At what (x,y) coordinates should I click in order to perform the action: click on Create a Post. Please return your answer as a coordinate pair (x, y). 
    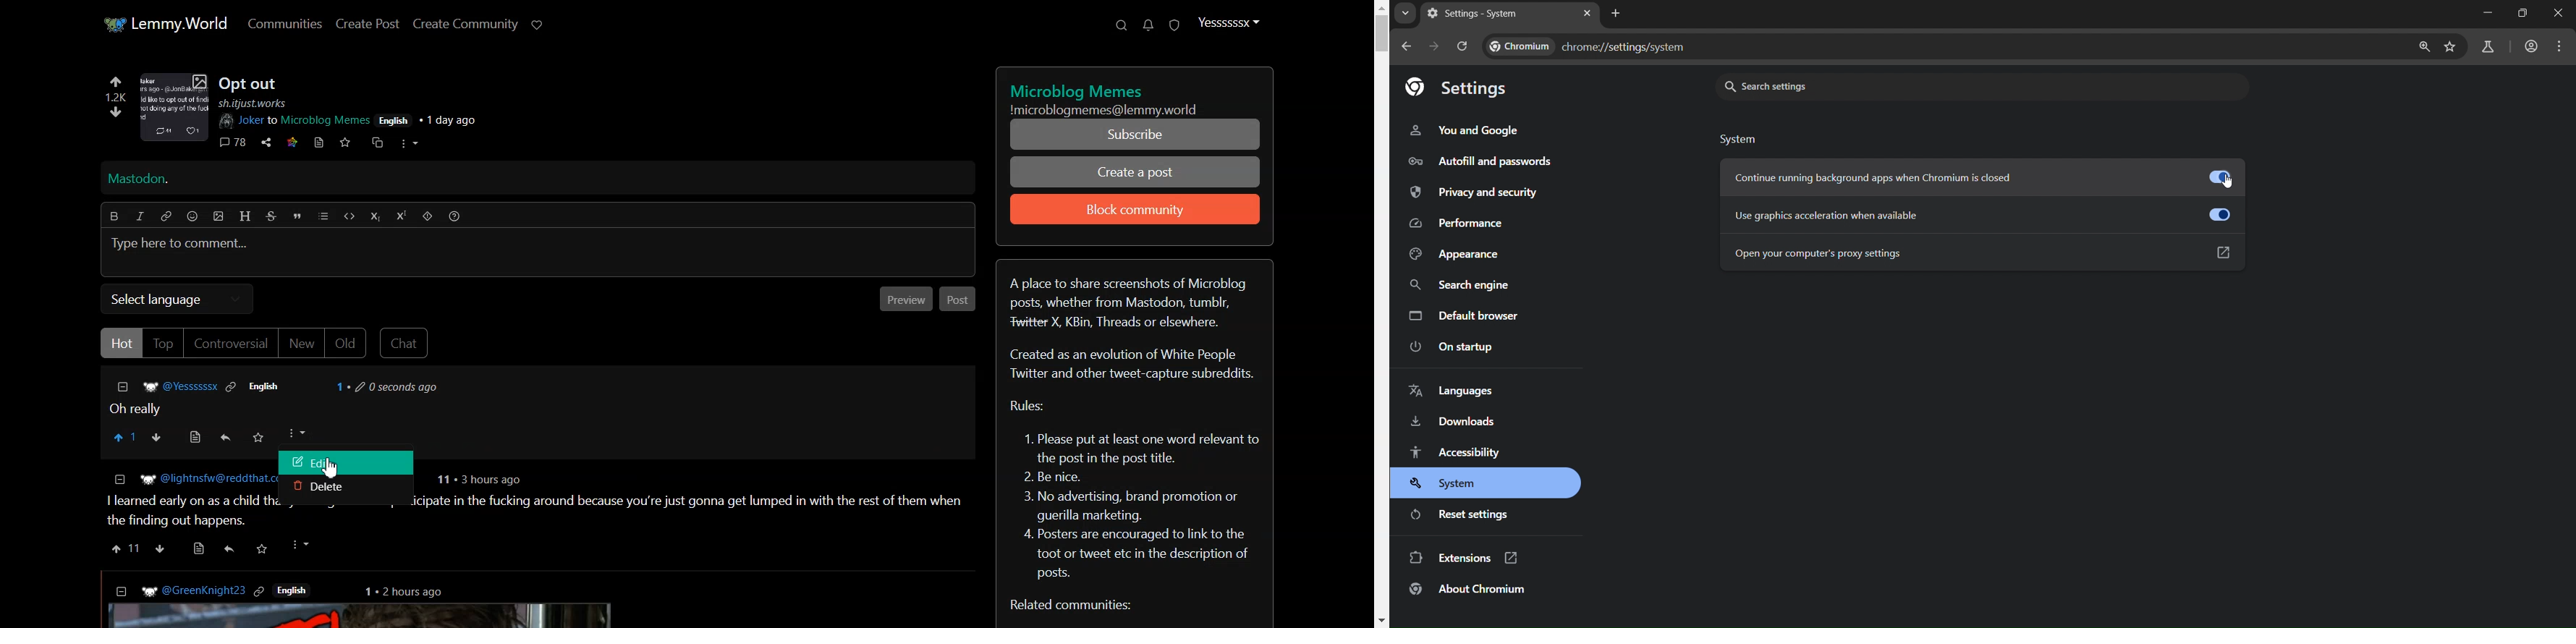
    Looking at the image, I should click on (1134, 172).